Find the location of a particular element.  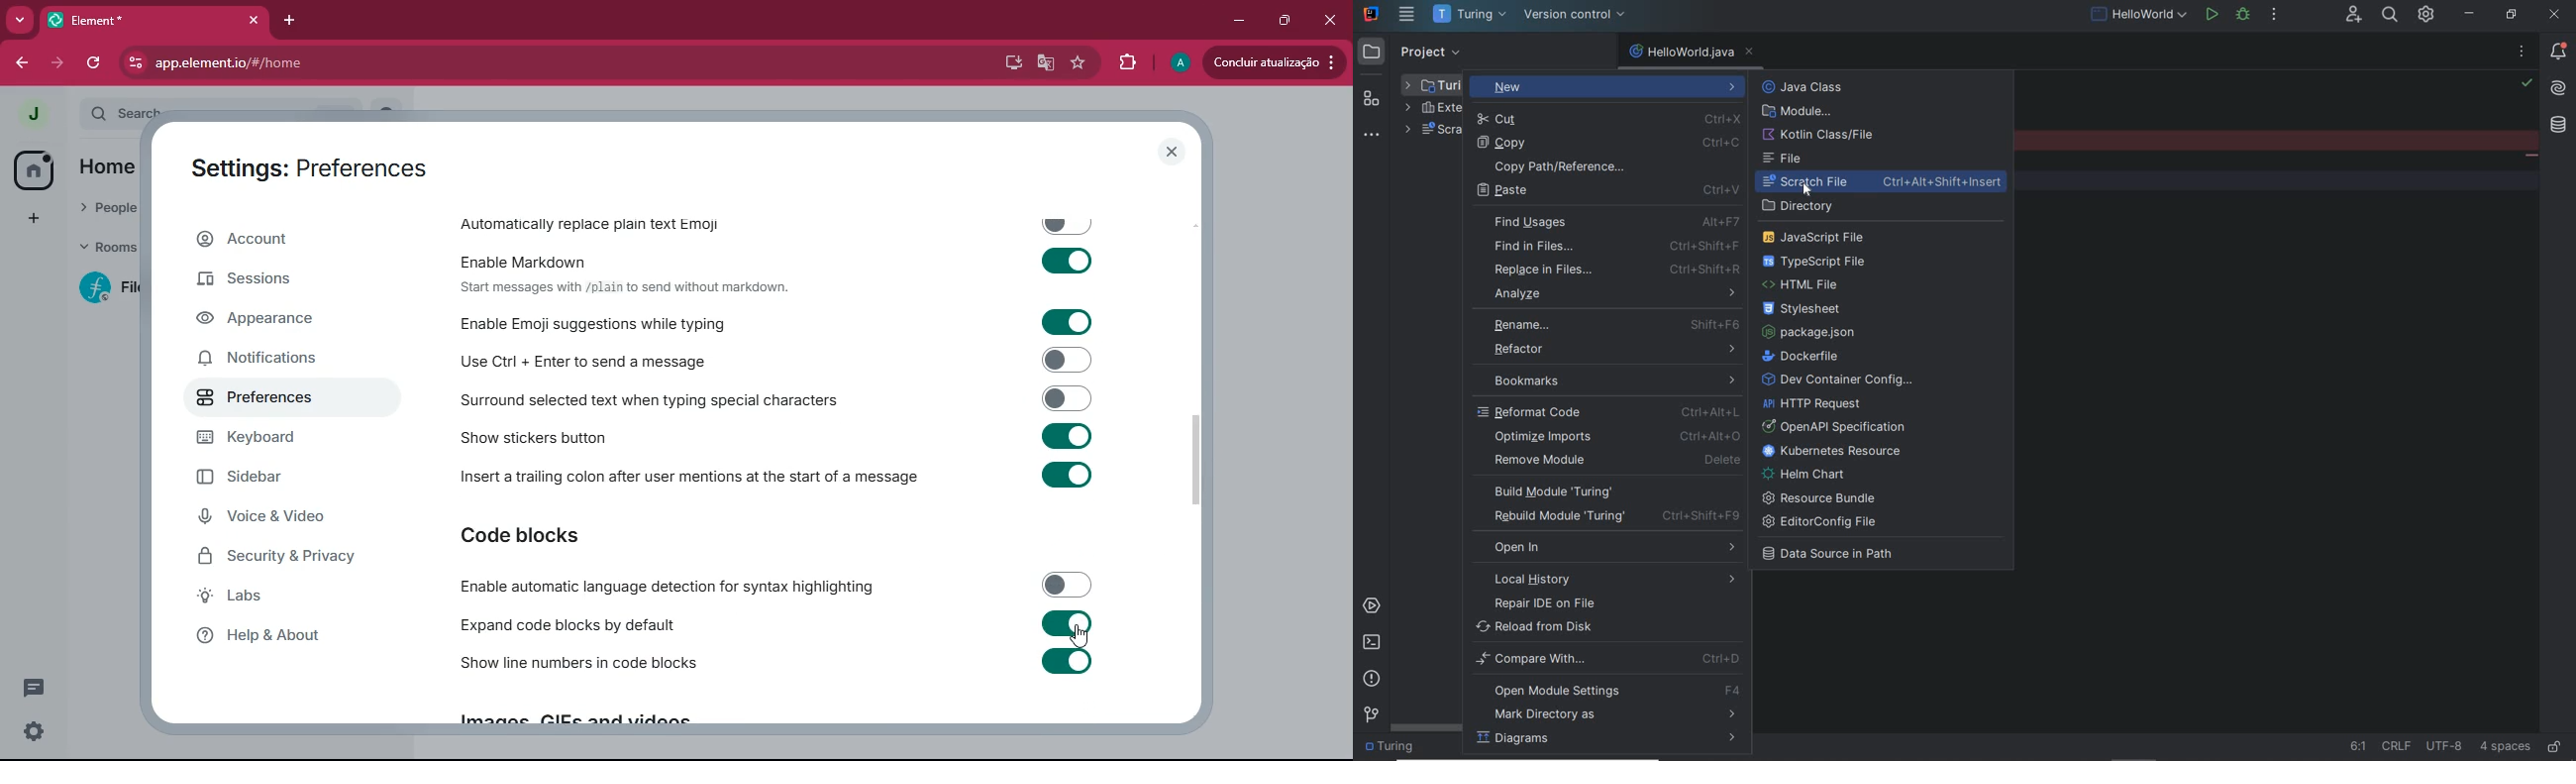

database is located at coordinates (2562, 126).